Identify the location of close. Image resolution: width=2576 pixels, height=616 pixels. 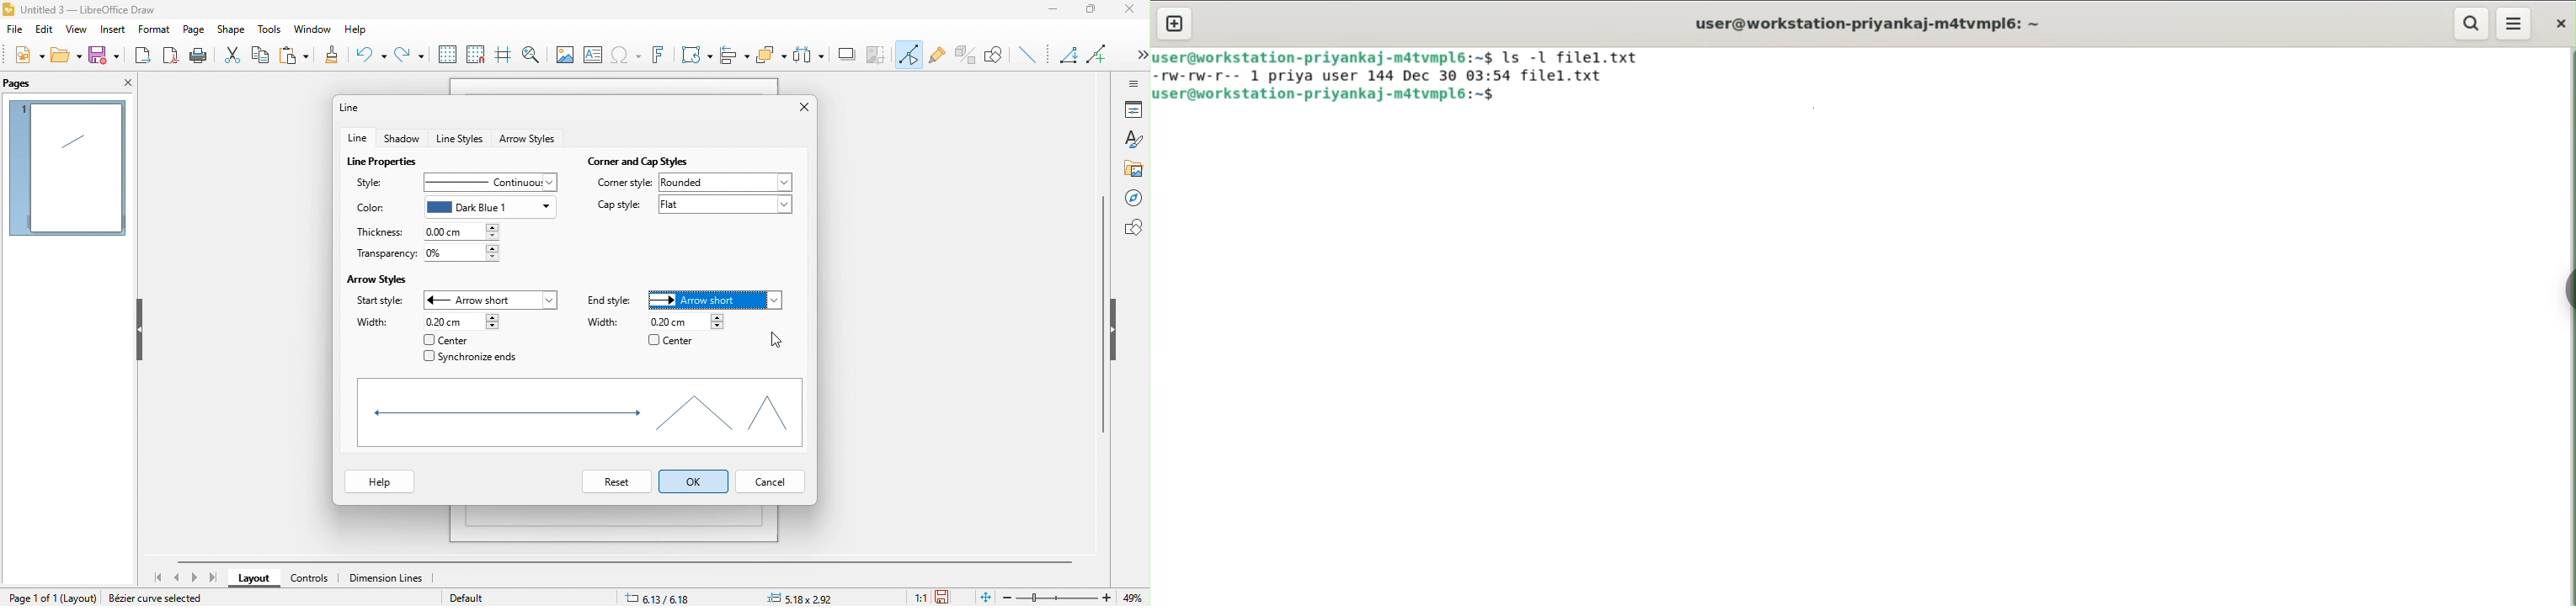
(1134, 13).